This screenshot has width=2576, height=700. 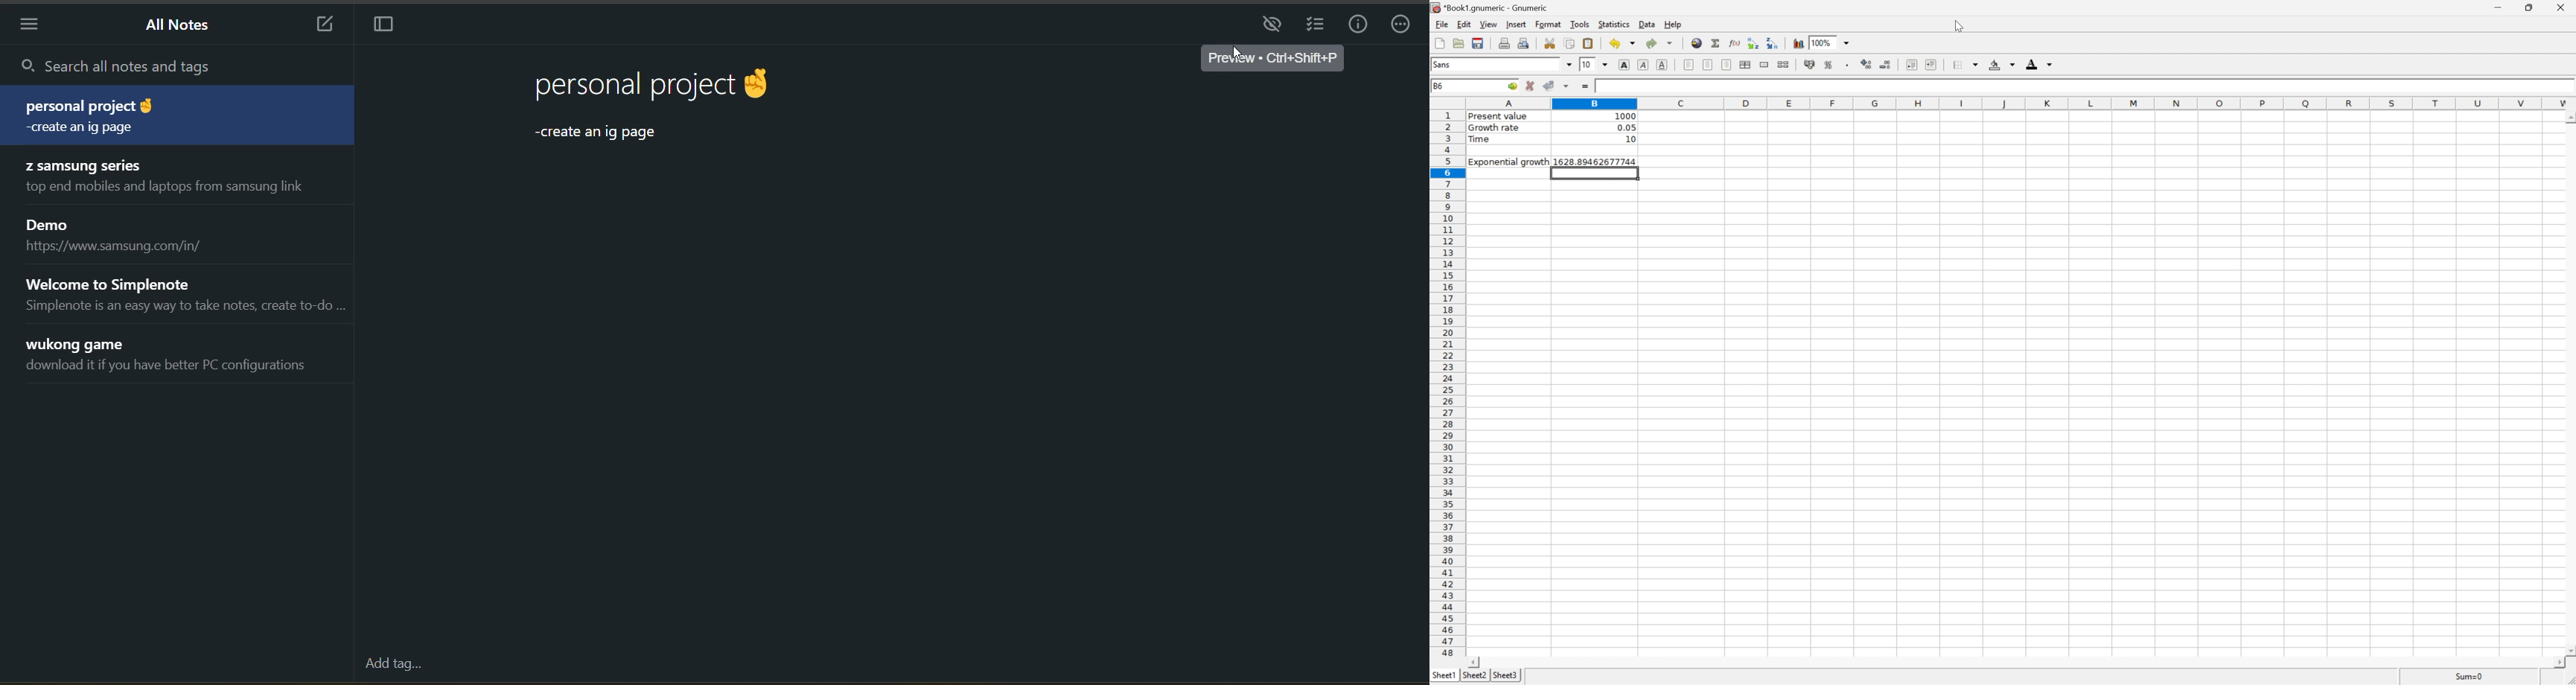 What do you see at coordinates (1476, 661) in the screenshot?
I see `Scroll Left` at bounding box center [1476, 661].